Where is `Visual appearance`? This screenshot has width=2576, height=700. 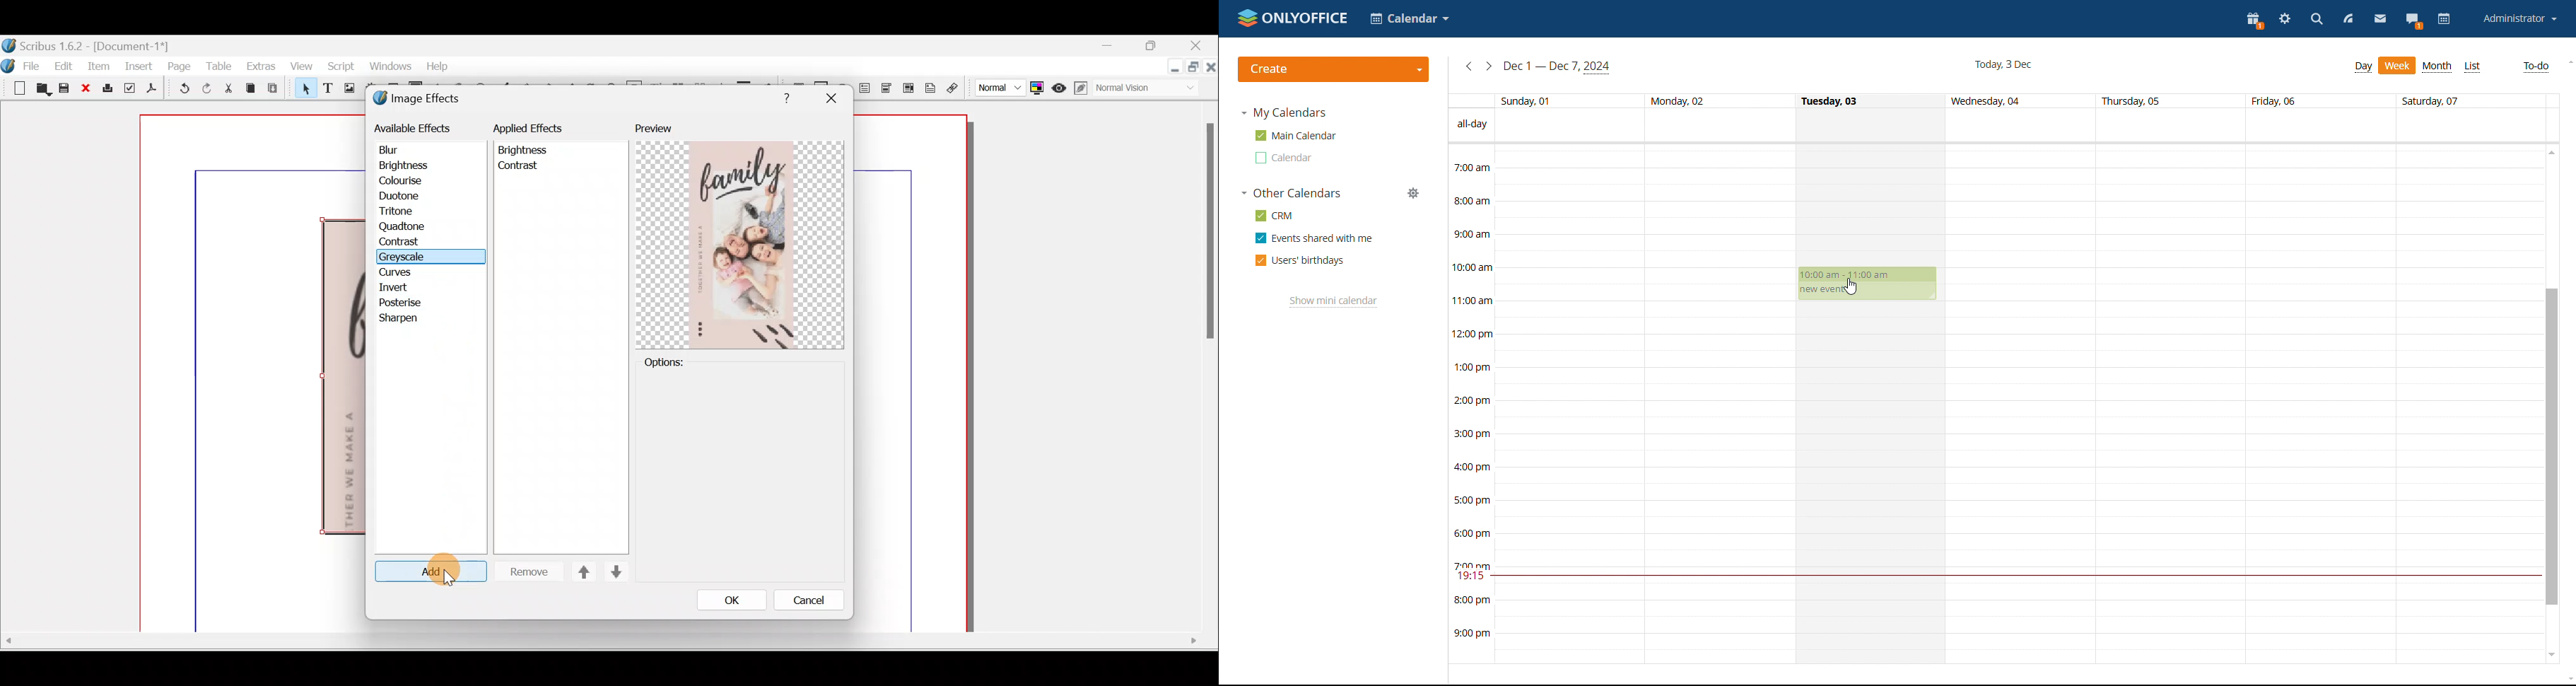
Visual appearance is located at coordinates (1135, 89).